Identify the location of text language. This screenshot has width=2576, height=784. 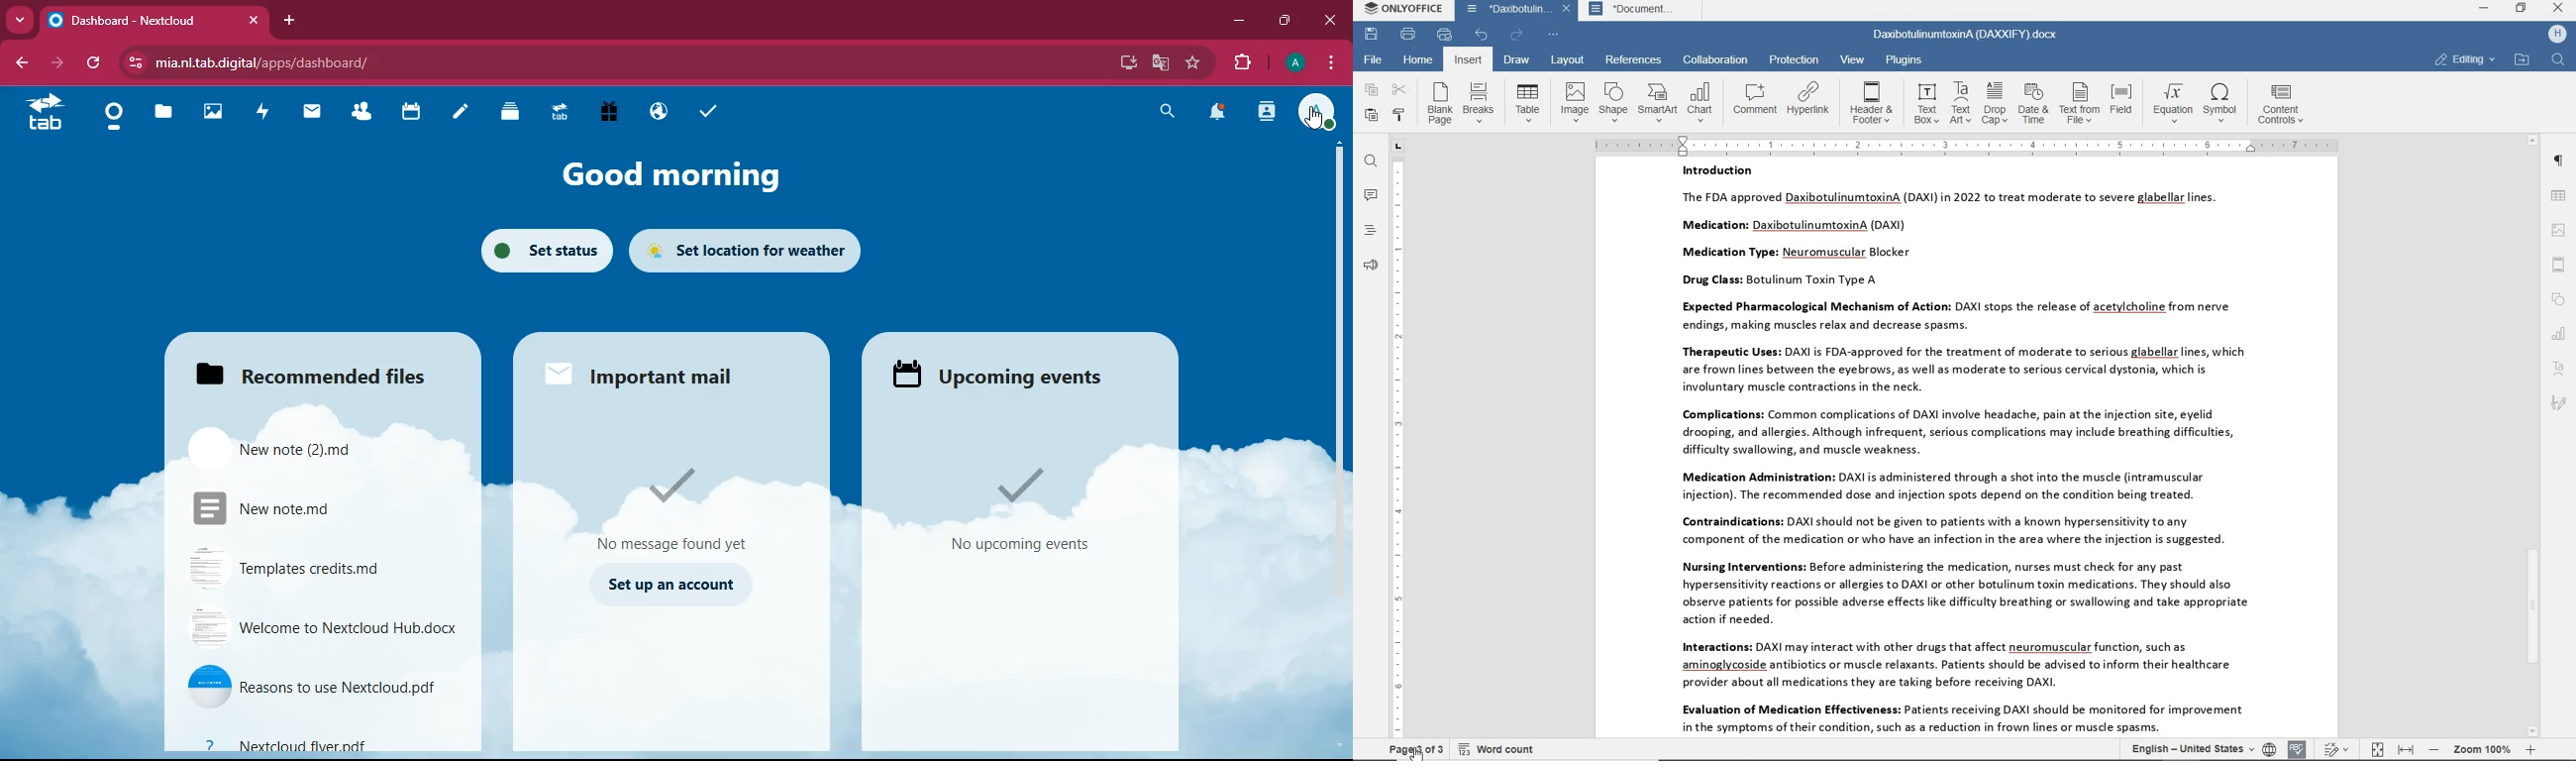
(2189, 748).